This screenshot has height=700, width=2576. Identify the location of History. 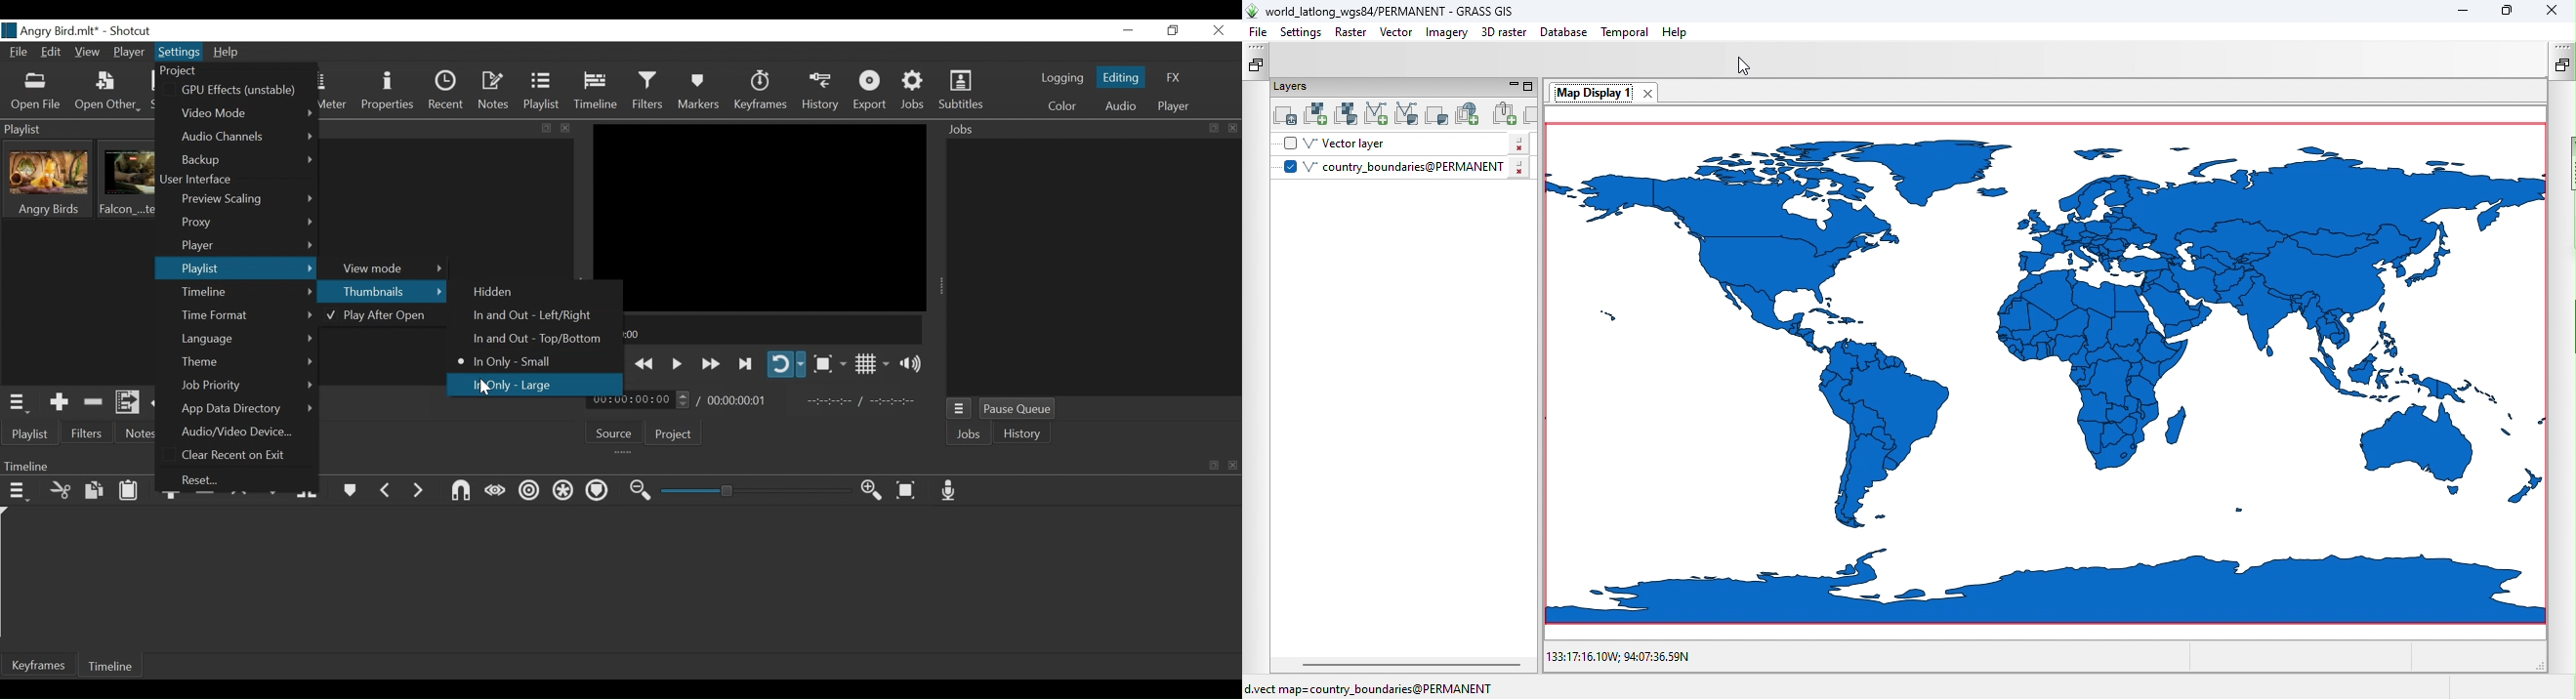
(1024, 433).